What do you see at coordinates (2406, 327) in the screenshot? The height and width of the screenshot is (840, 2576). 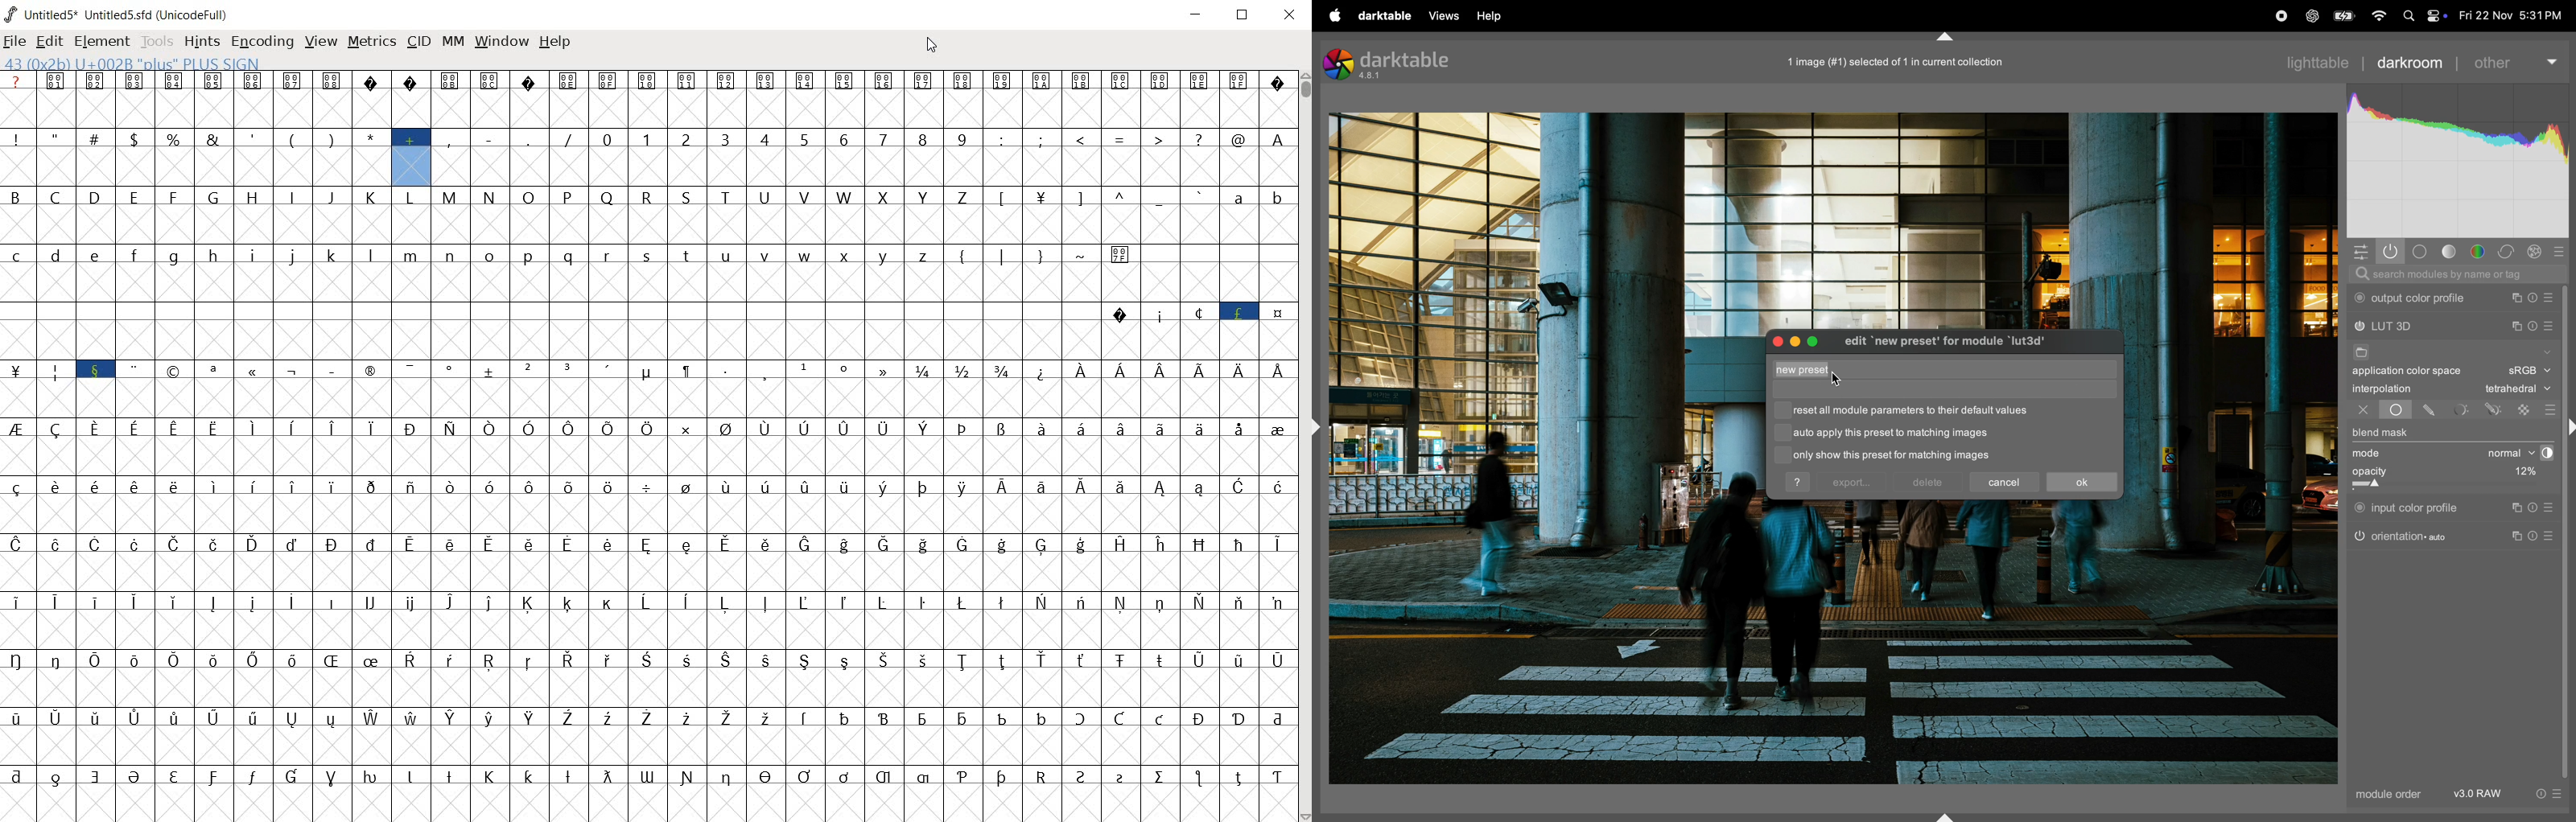 I see `lut 3d` at bounding box center [2406, 327].